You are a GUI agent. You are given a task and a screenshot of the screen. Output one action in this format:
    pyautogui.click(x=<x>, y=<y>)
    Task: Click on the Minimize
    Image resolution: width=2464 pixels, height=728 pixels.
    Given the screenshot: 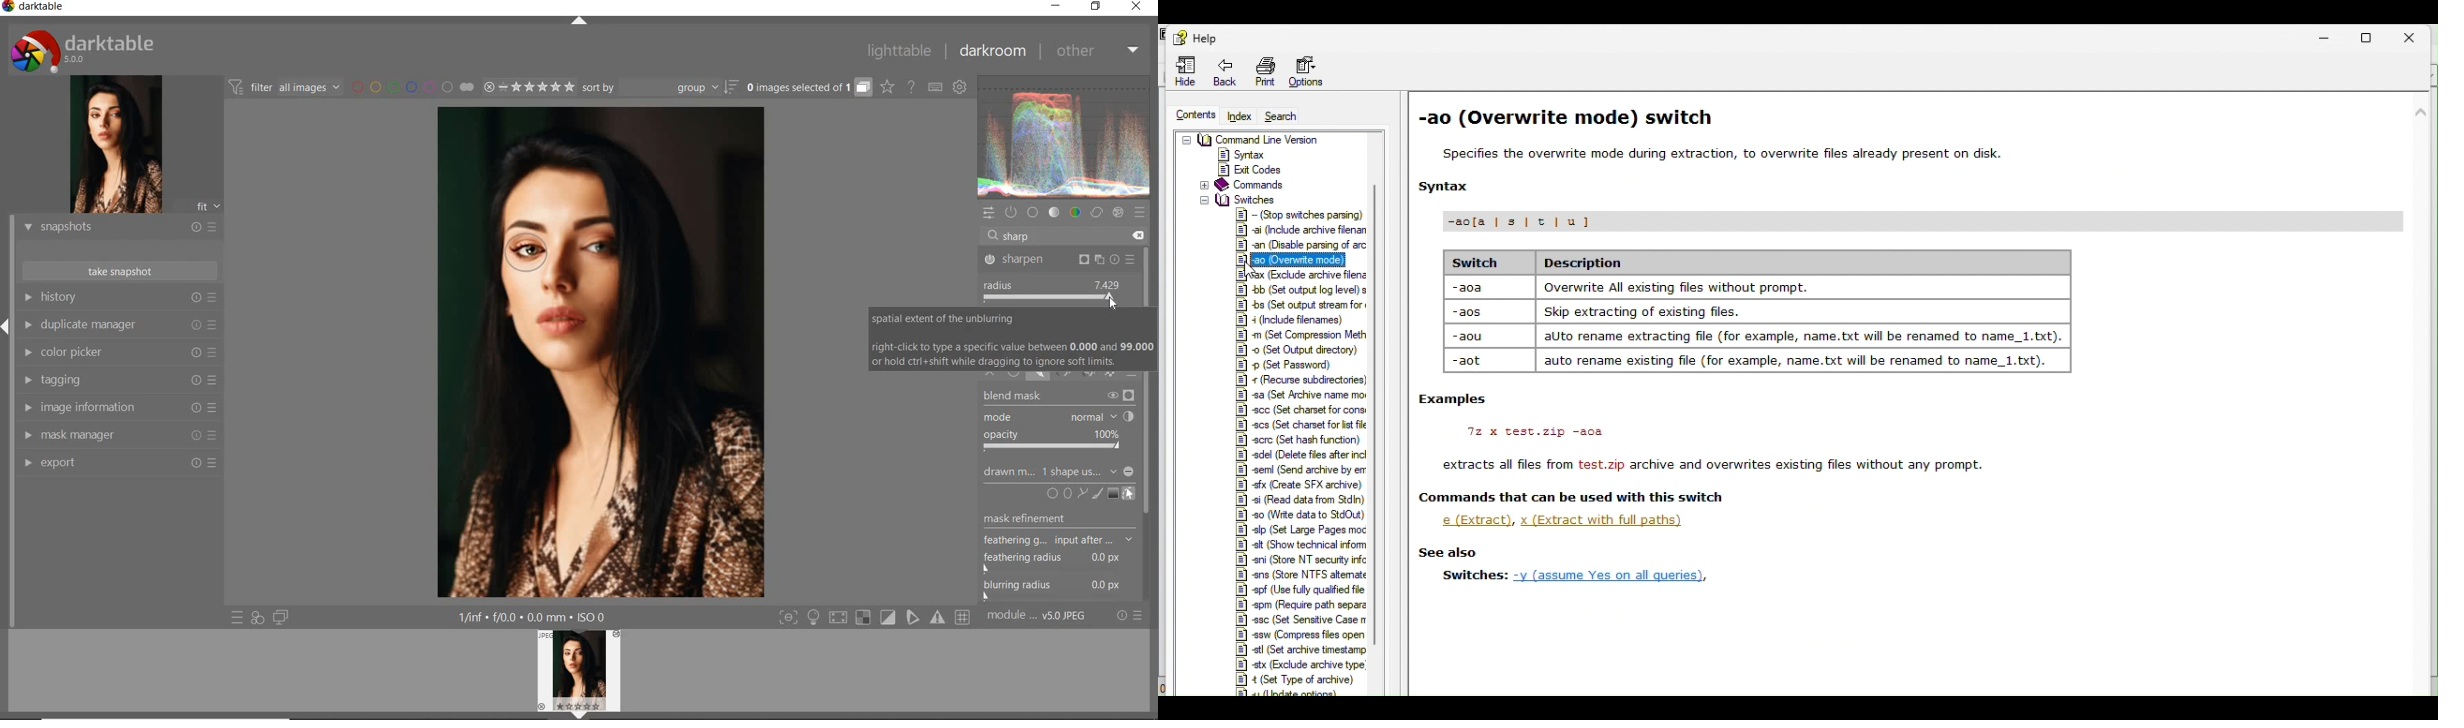 What is the action you would take?
    pyautogui.click(x=1130, y=472)
    